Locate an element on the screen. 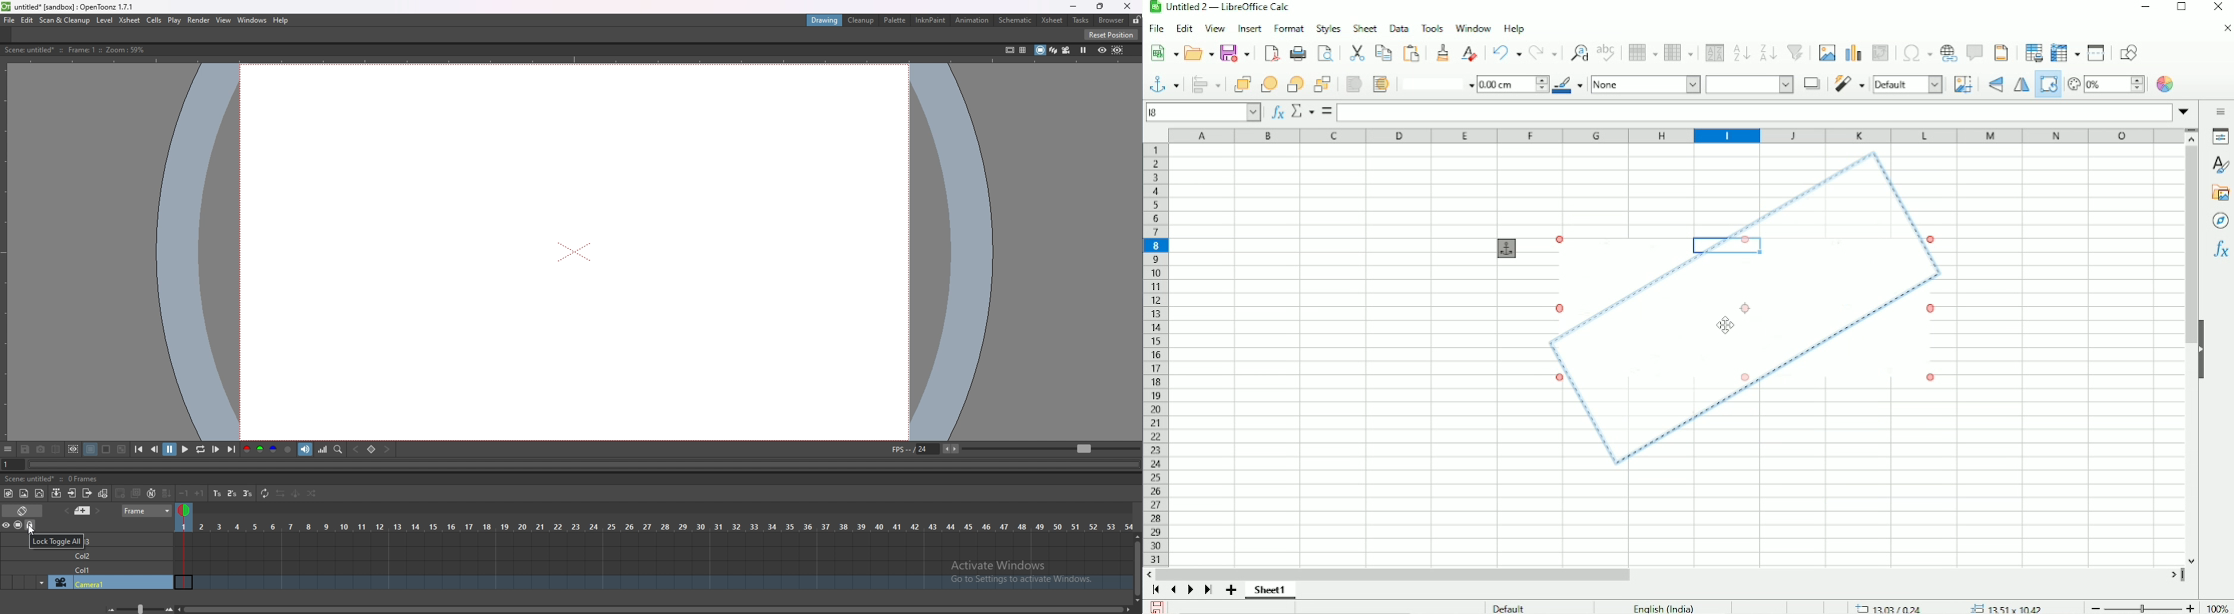  Select function is located at coordinates (1301, 111).